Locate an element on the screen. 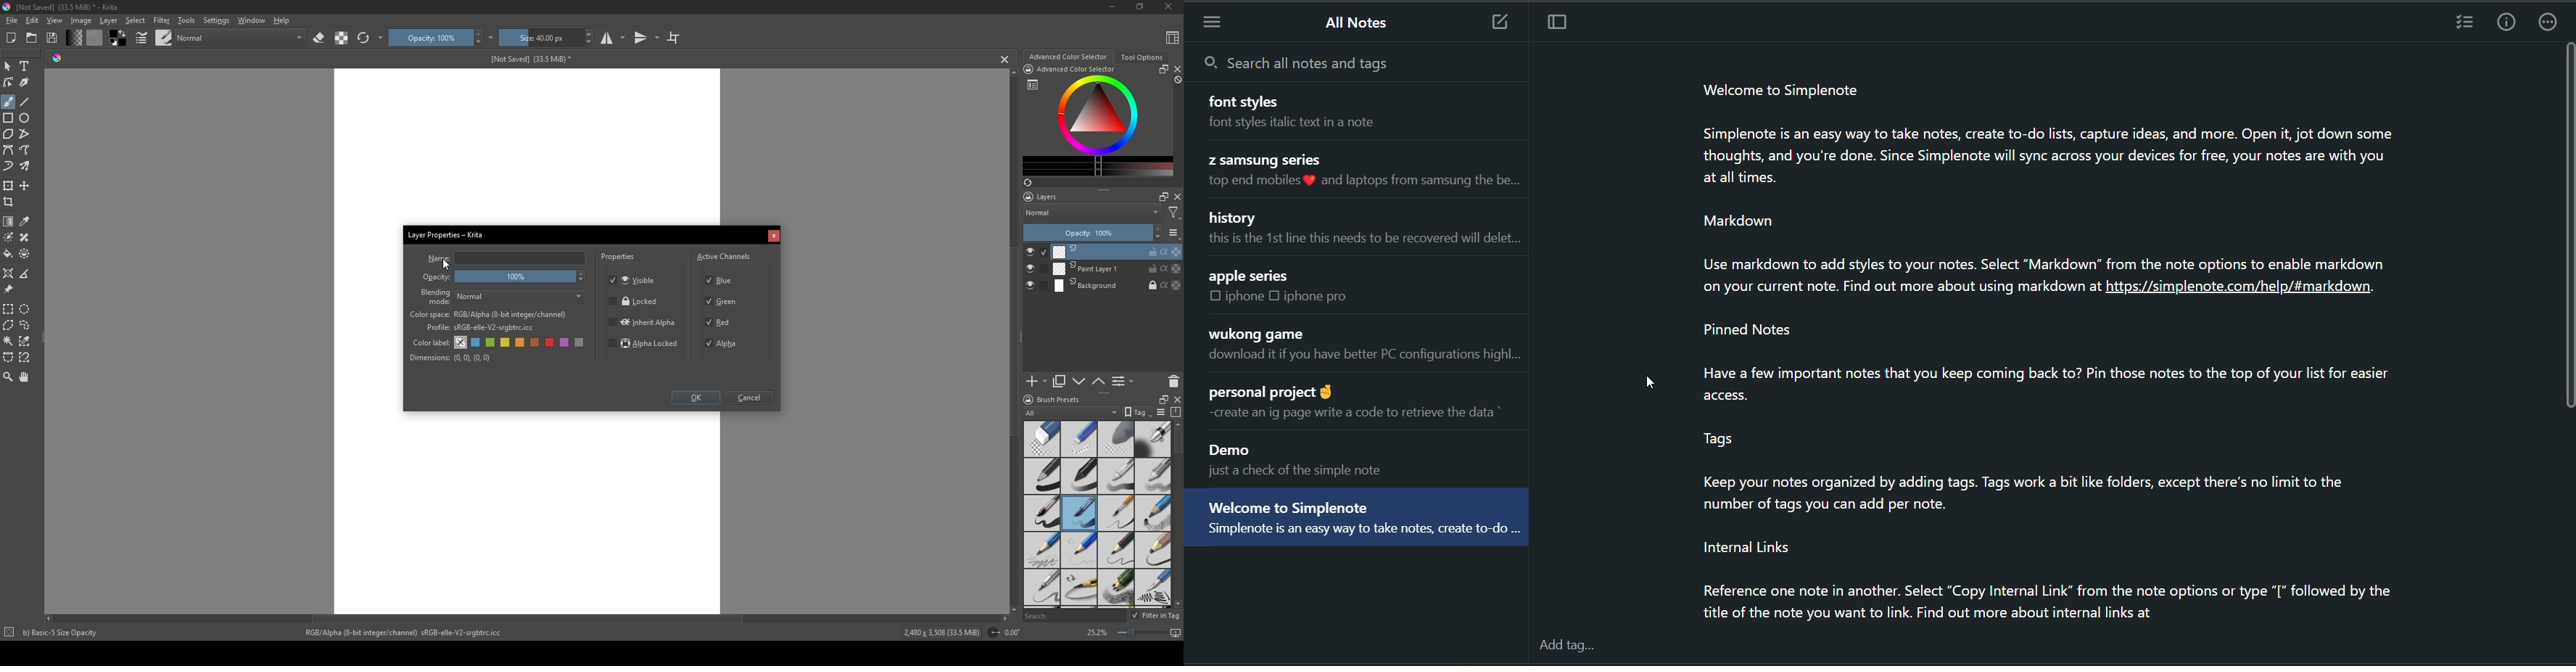  Advanced color selector is located at coordinates (1068, 57).